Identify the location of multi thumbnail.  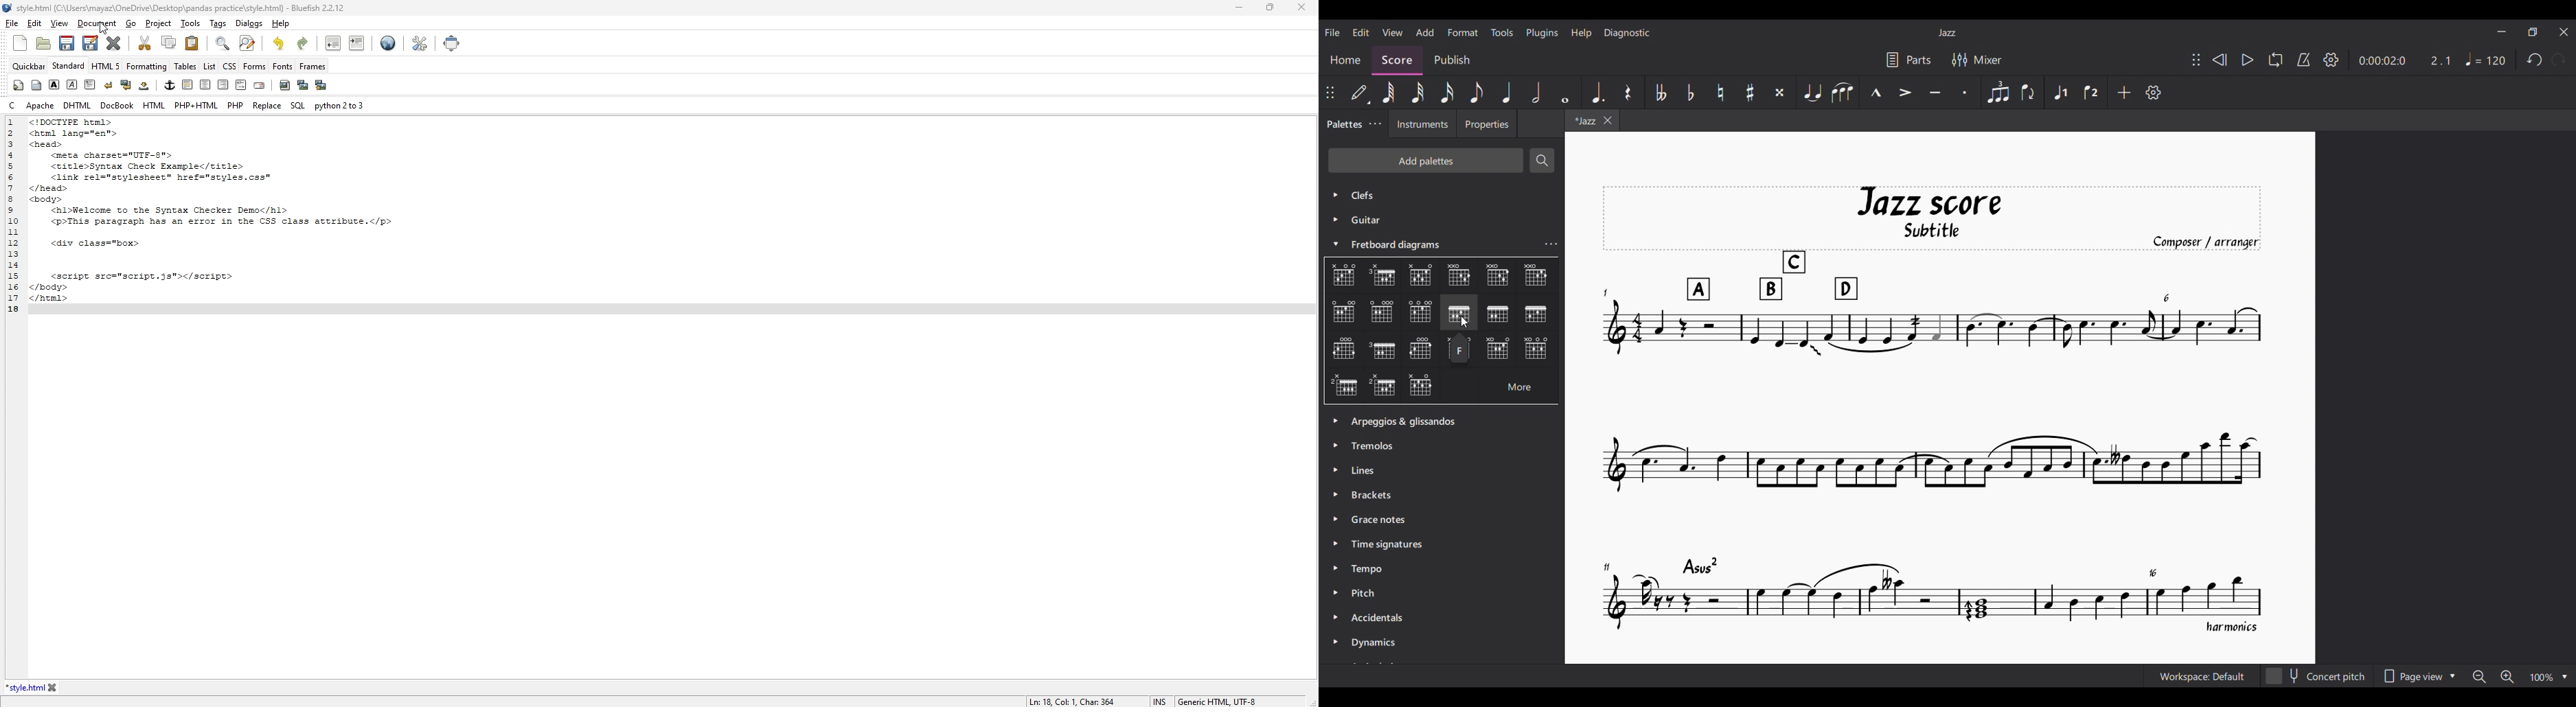
(322, 86).